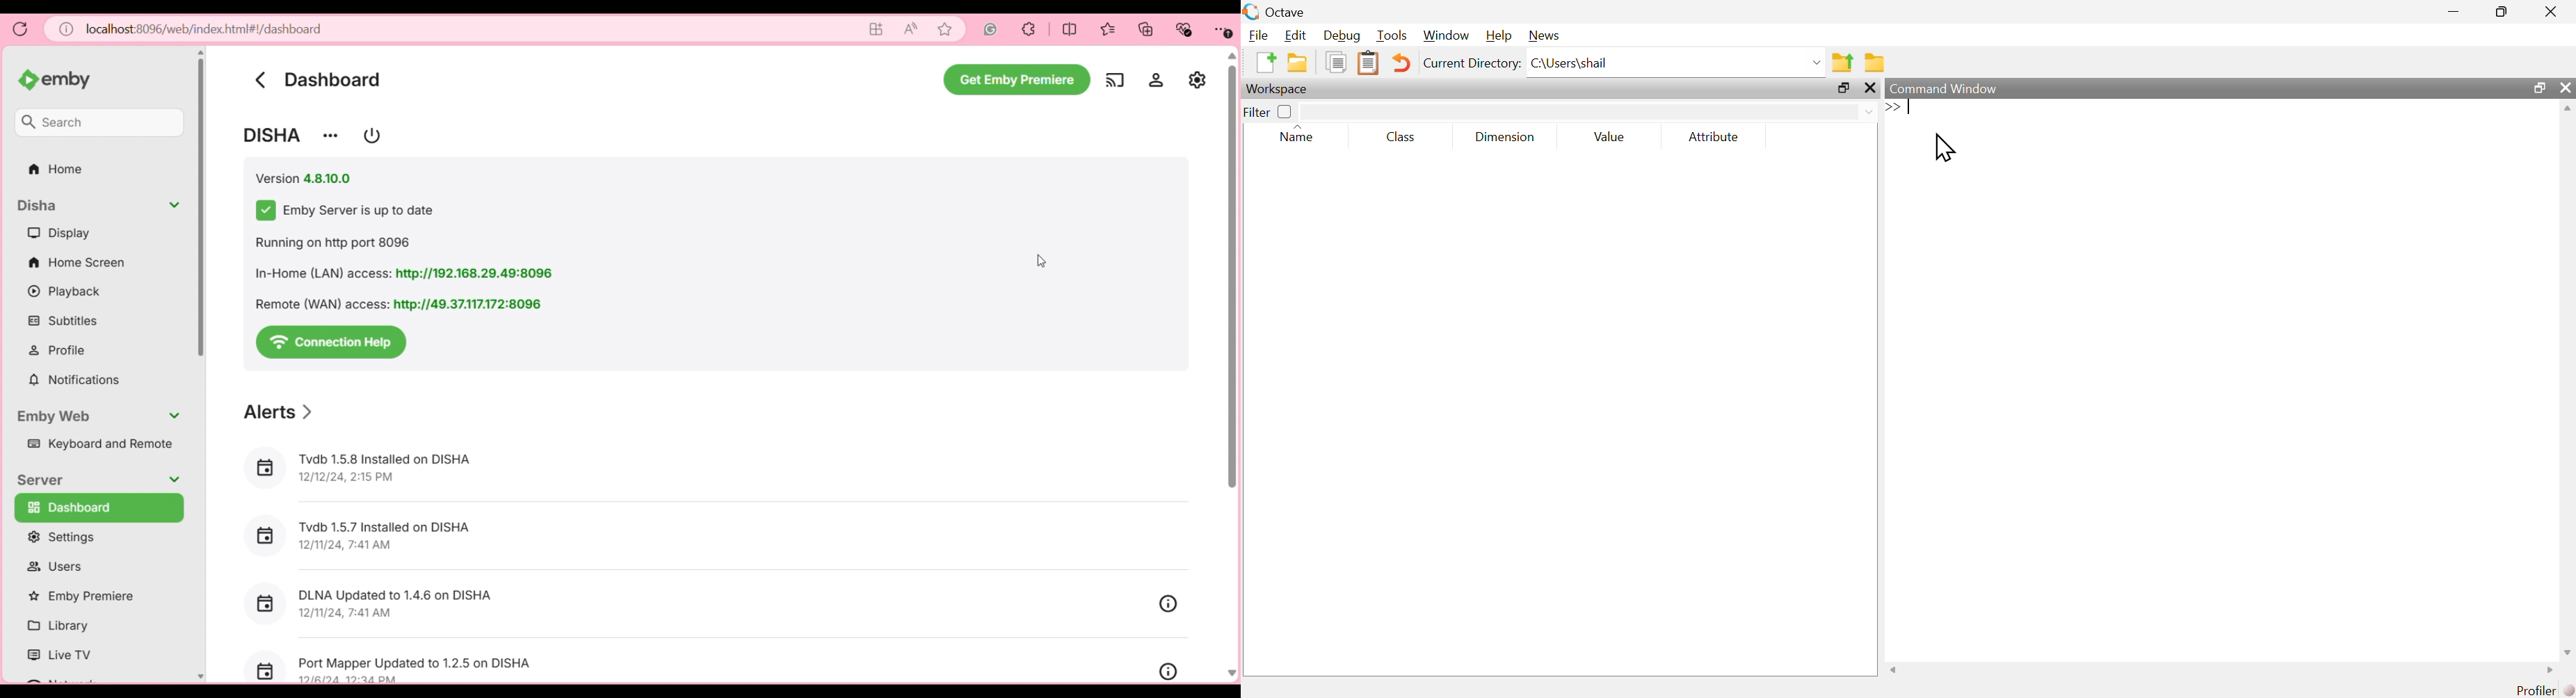  What do you see at coordinates (1282, 89) in the screenshot?
I see `Workspace` at bounding box center [1282, 89].